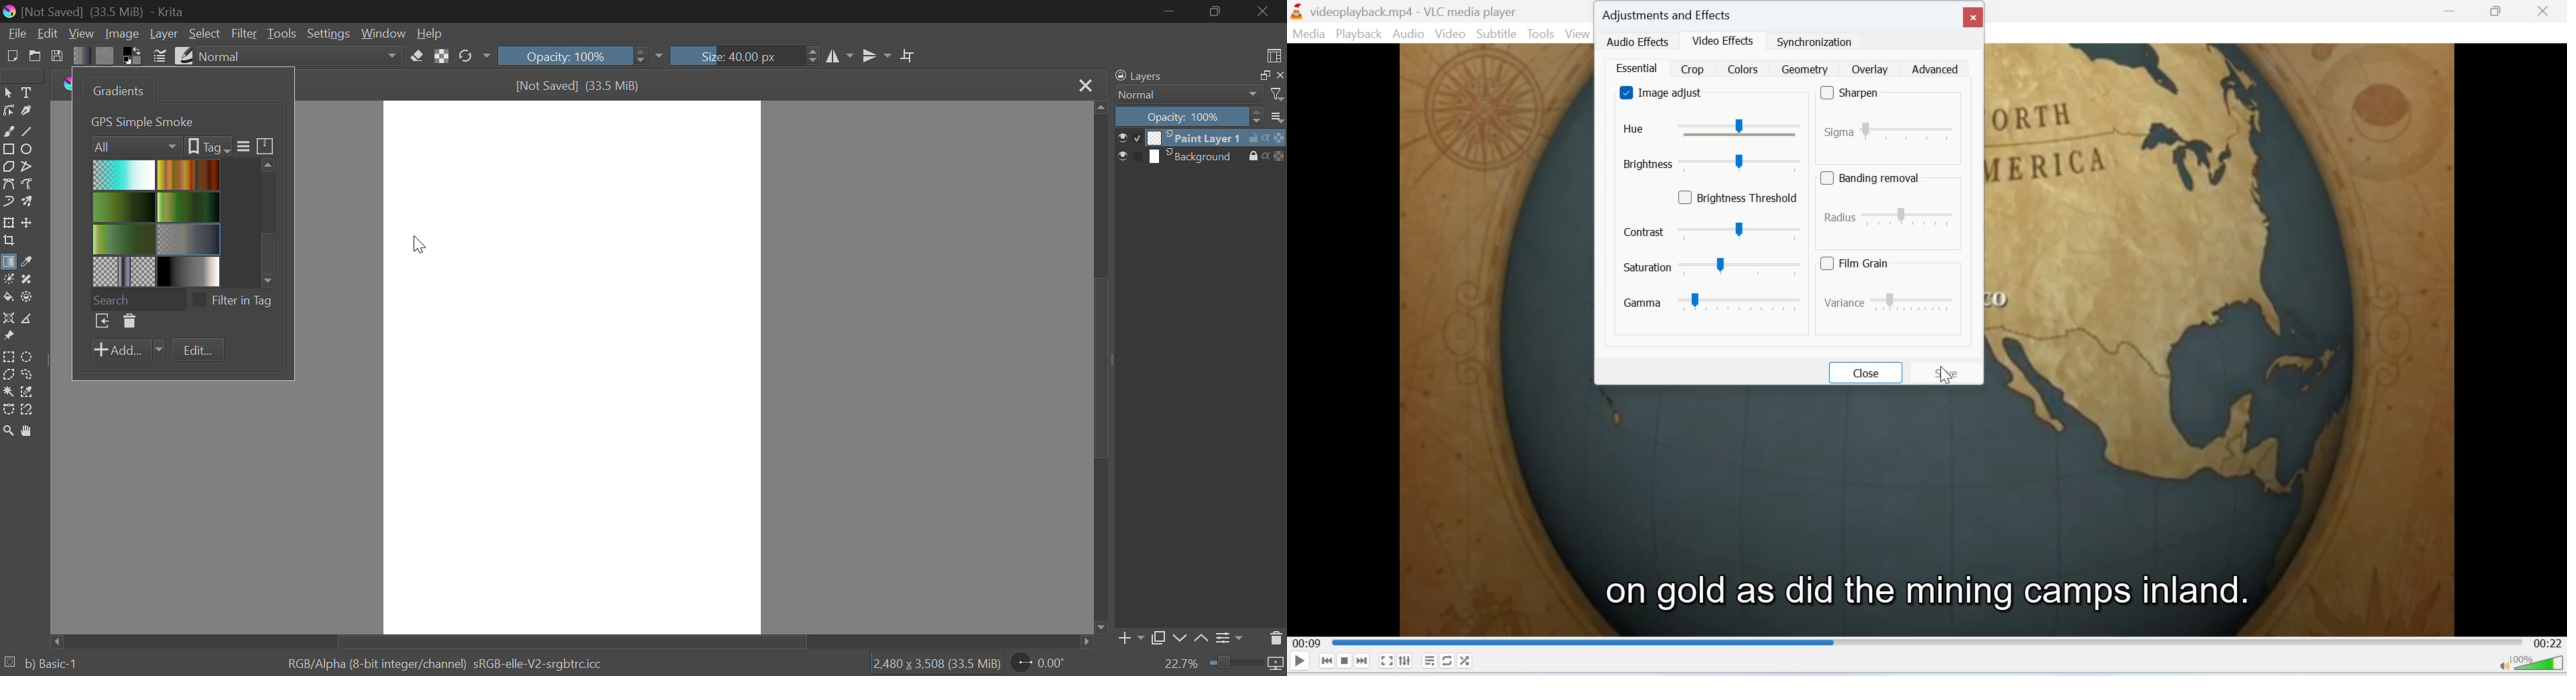  Describe the element at coordinates (2549, 10) in the screenshot. I see `Close` at that location.